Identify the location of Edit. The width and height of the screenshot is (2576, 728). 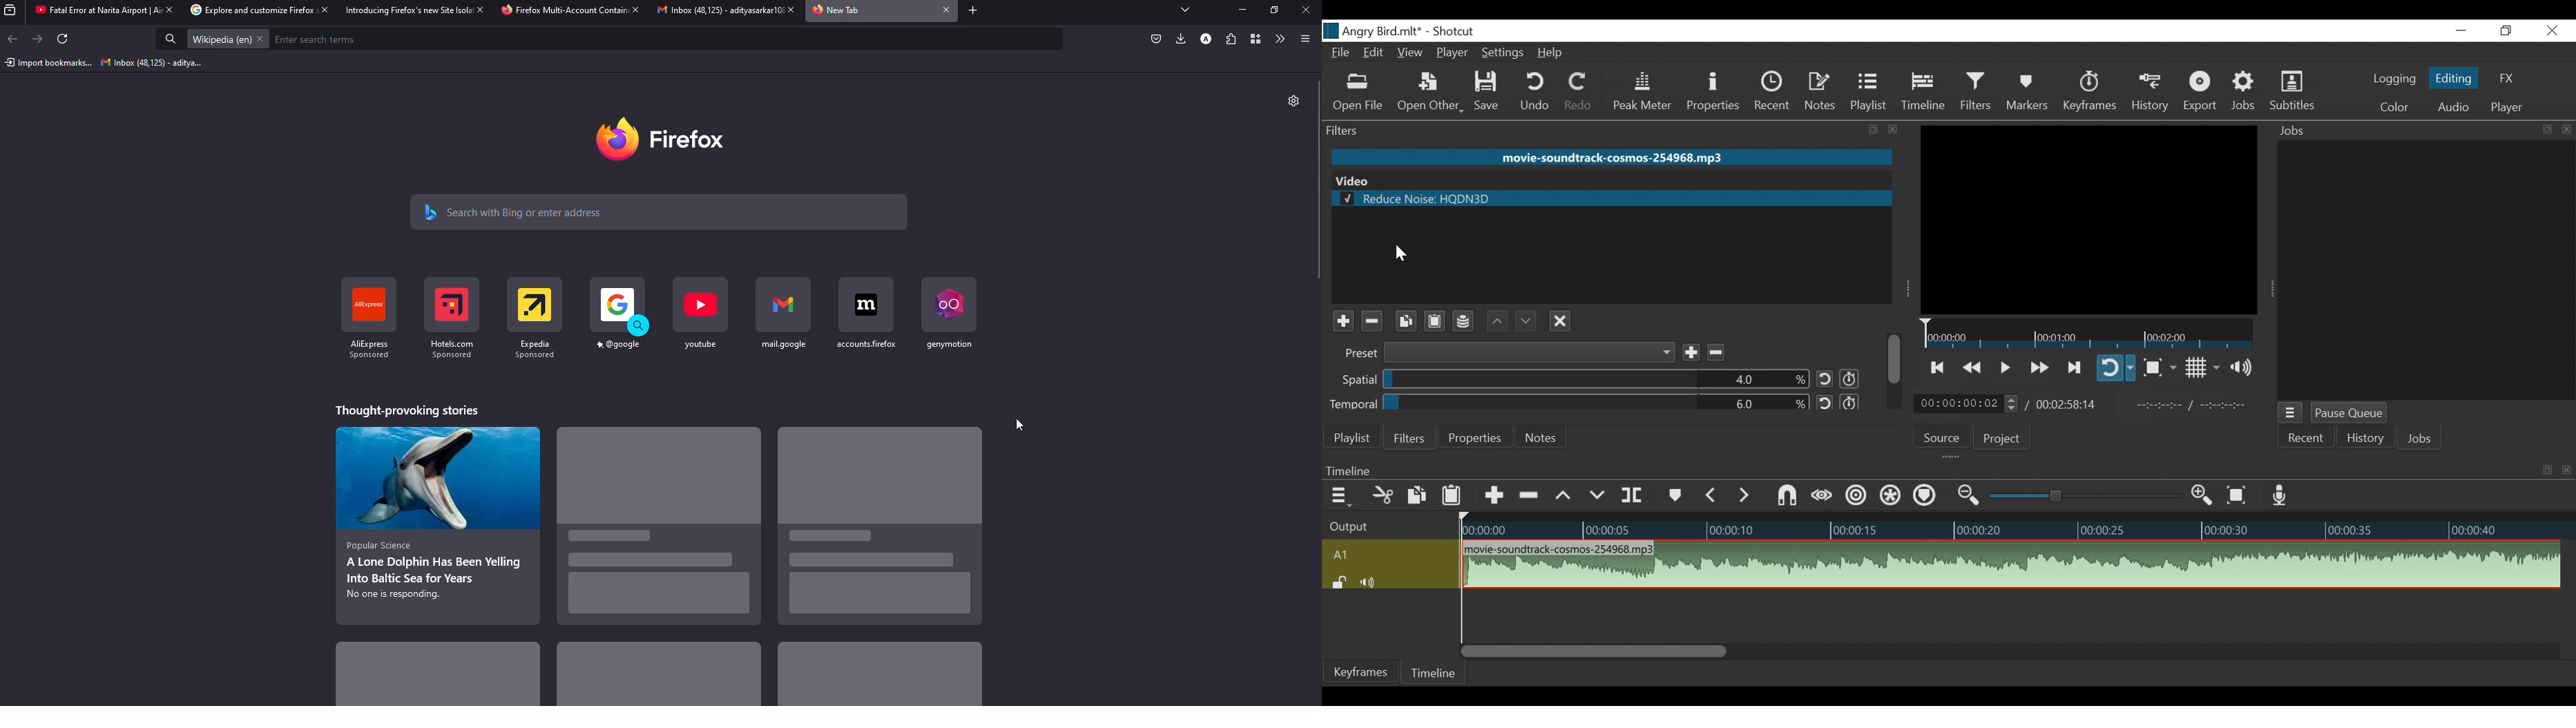
(1375, 54).